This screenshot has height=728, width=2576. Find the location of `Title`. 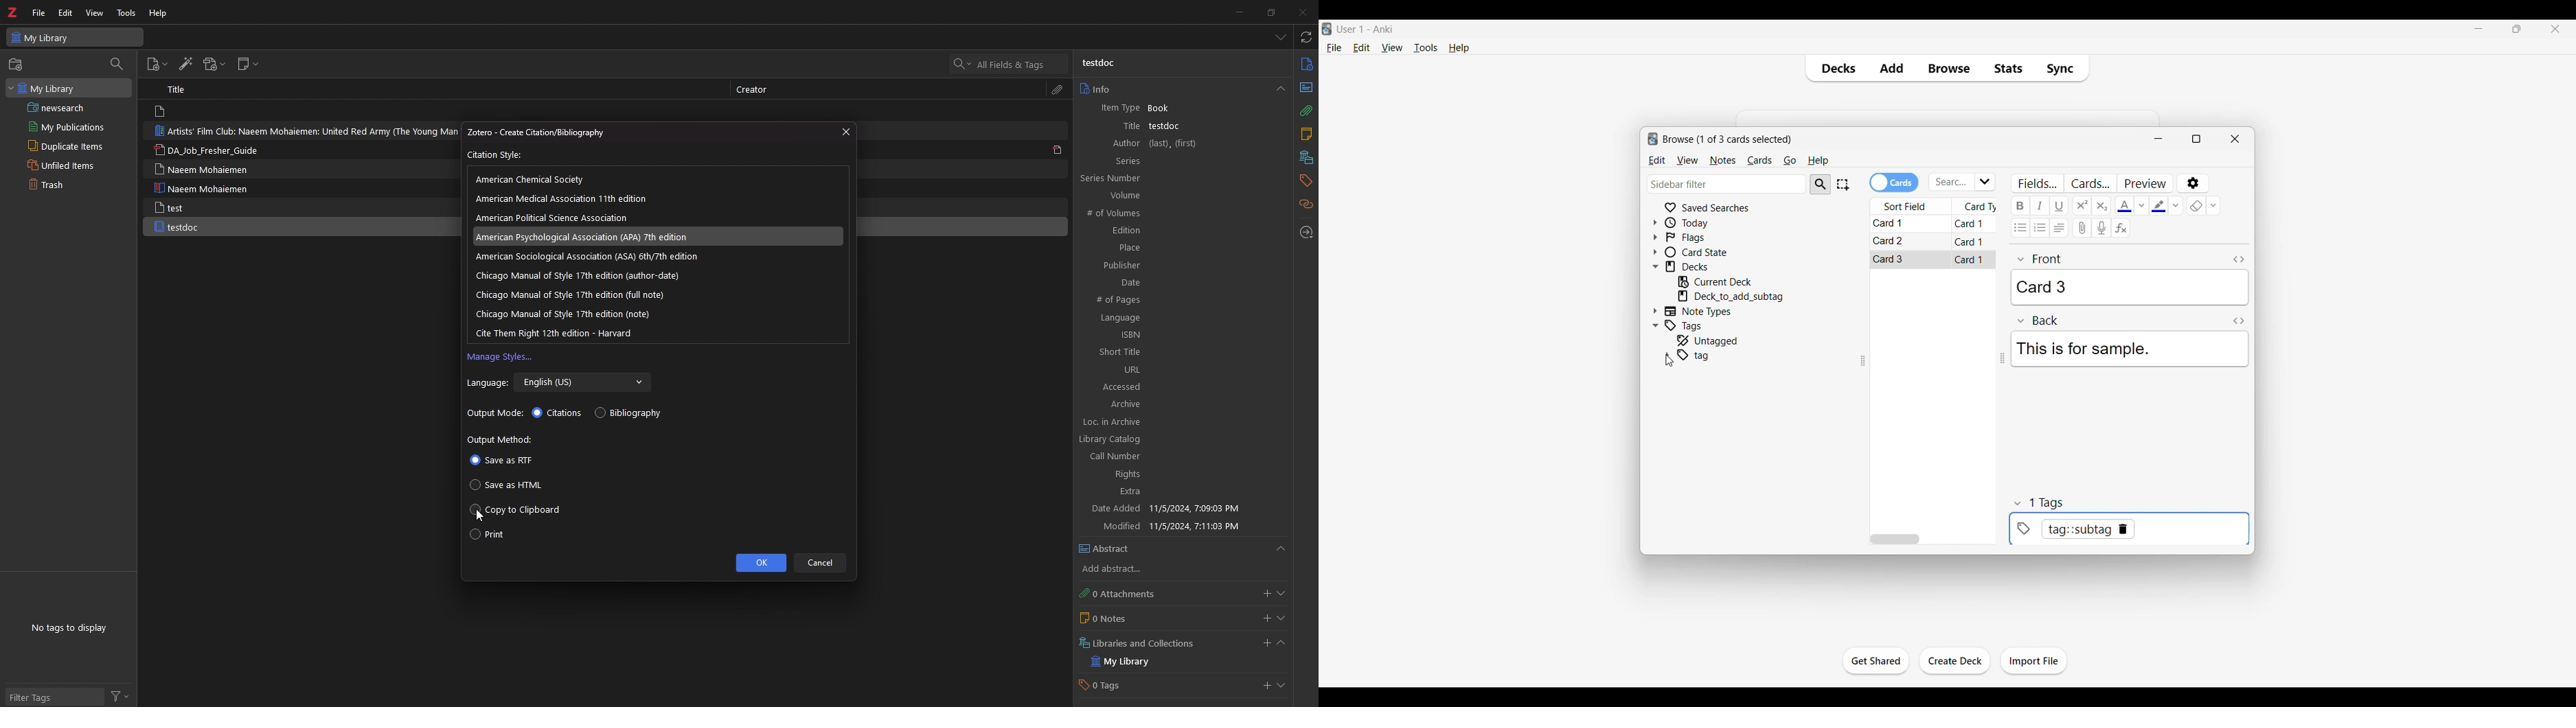

Title is located at coordinates (1119, 126).